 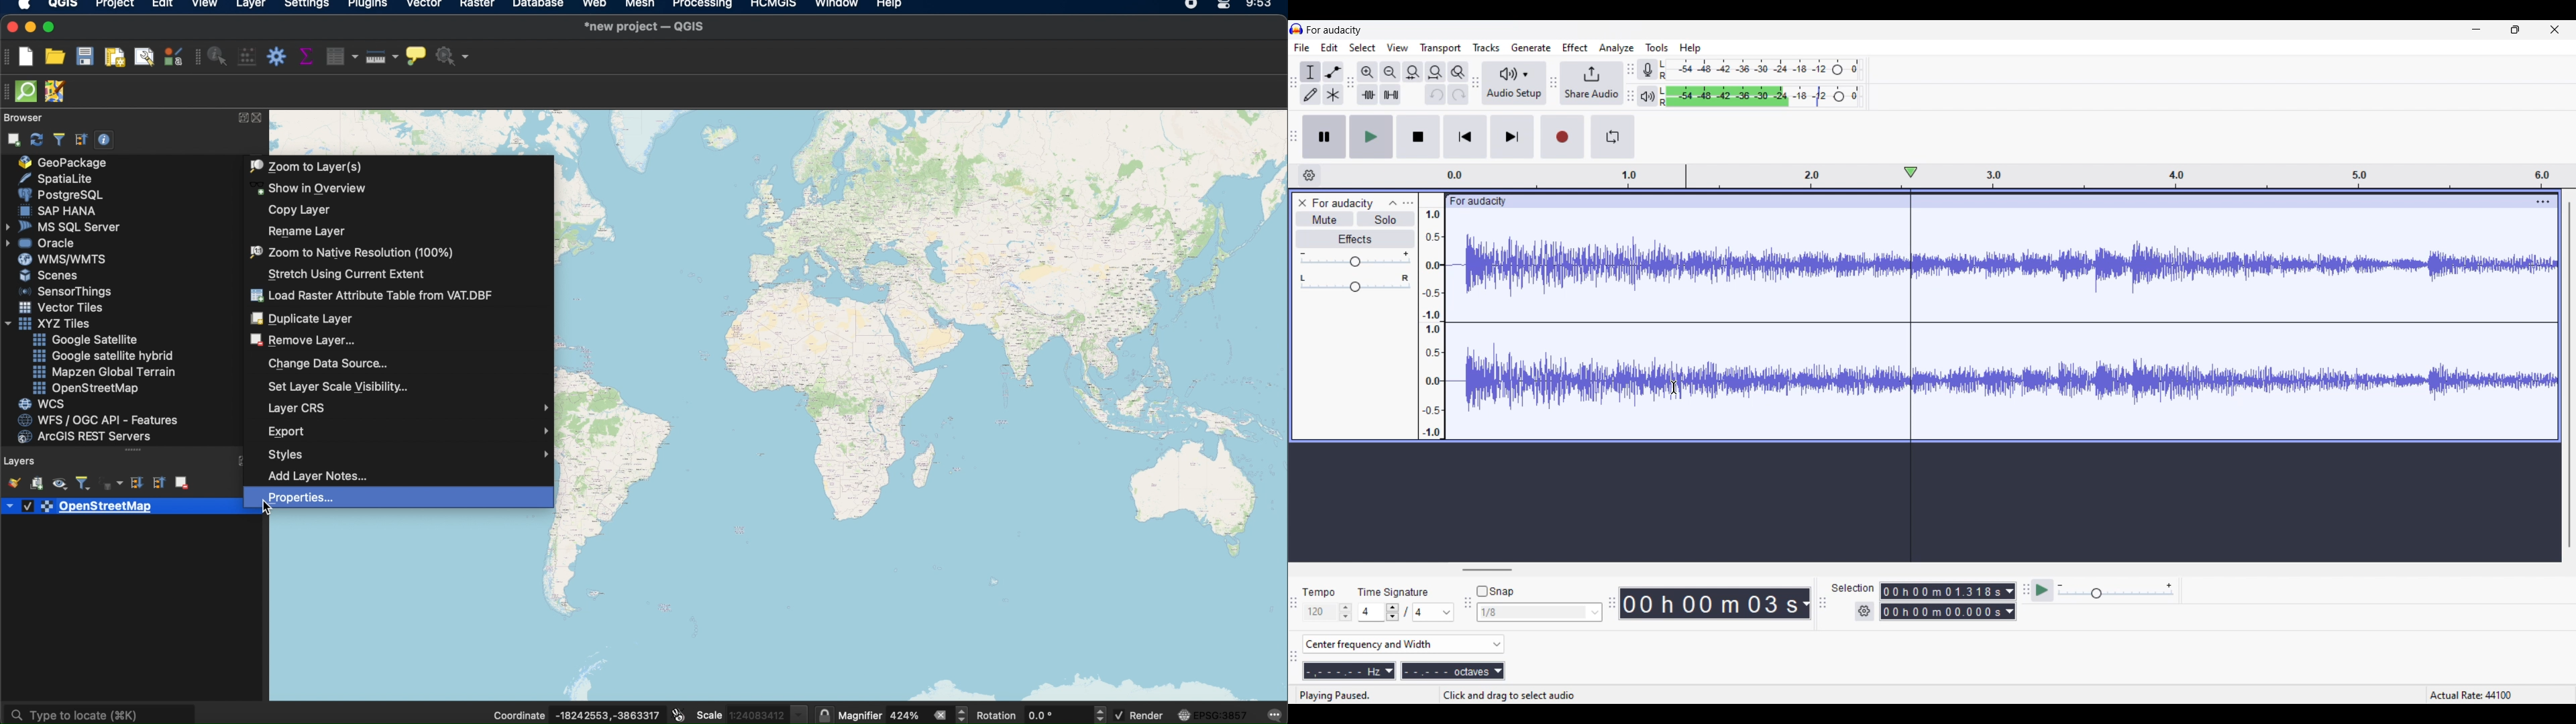 I want to click on Open menu, so click(x=1408, y=203).